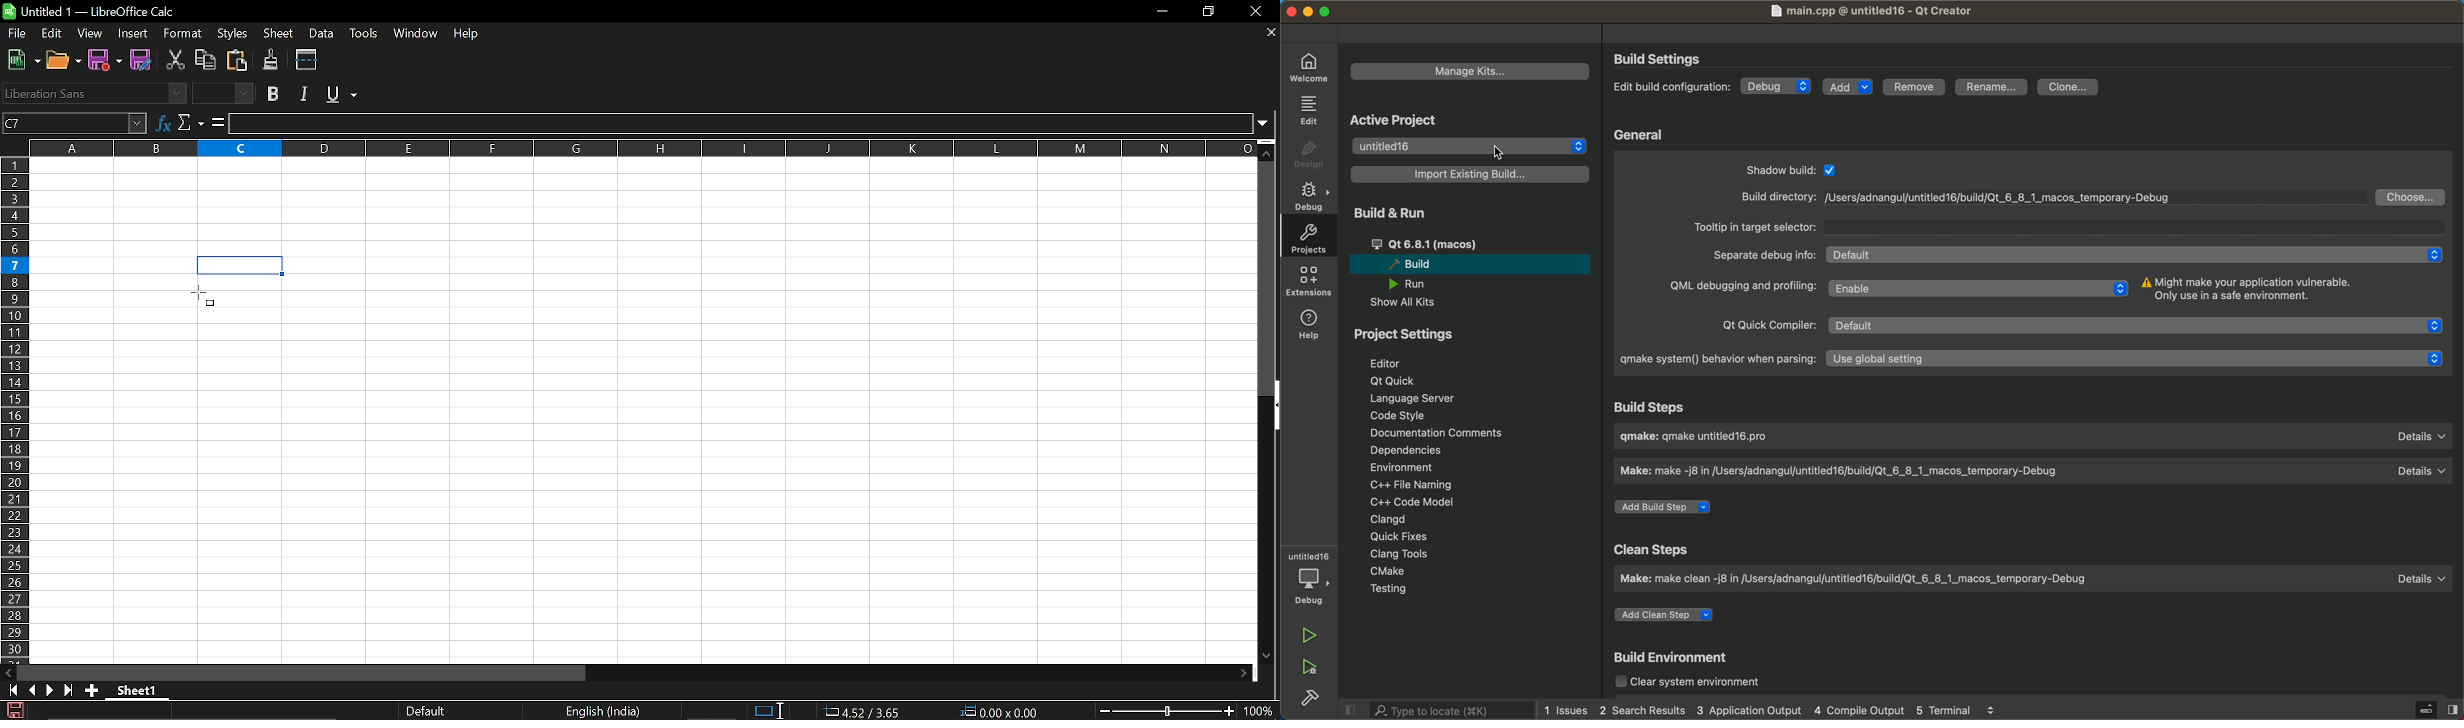 This screenshot has height=728, width=2464. I want to click on run, so click(1310, 636).